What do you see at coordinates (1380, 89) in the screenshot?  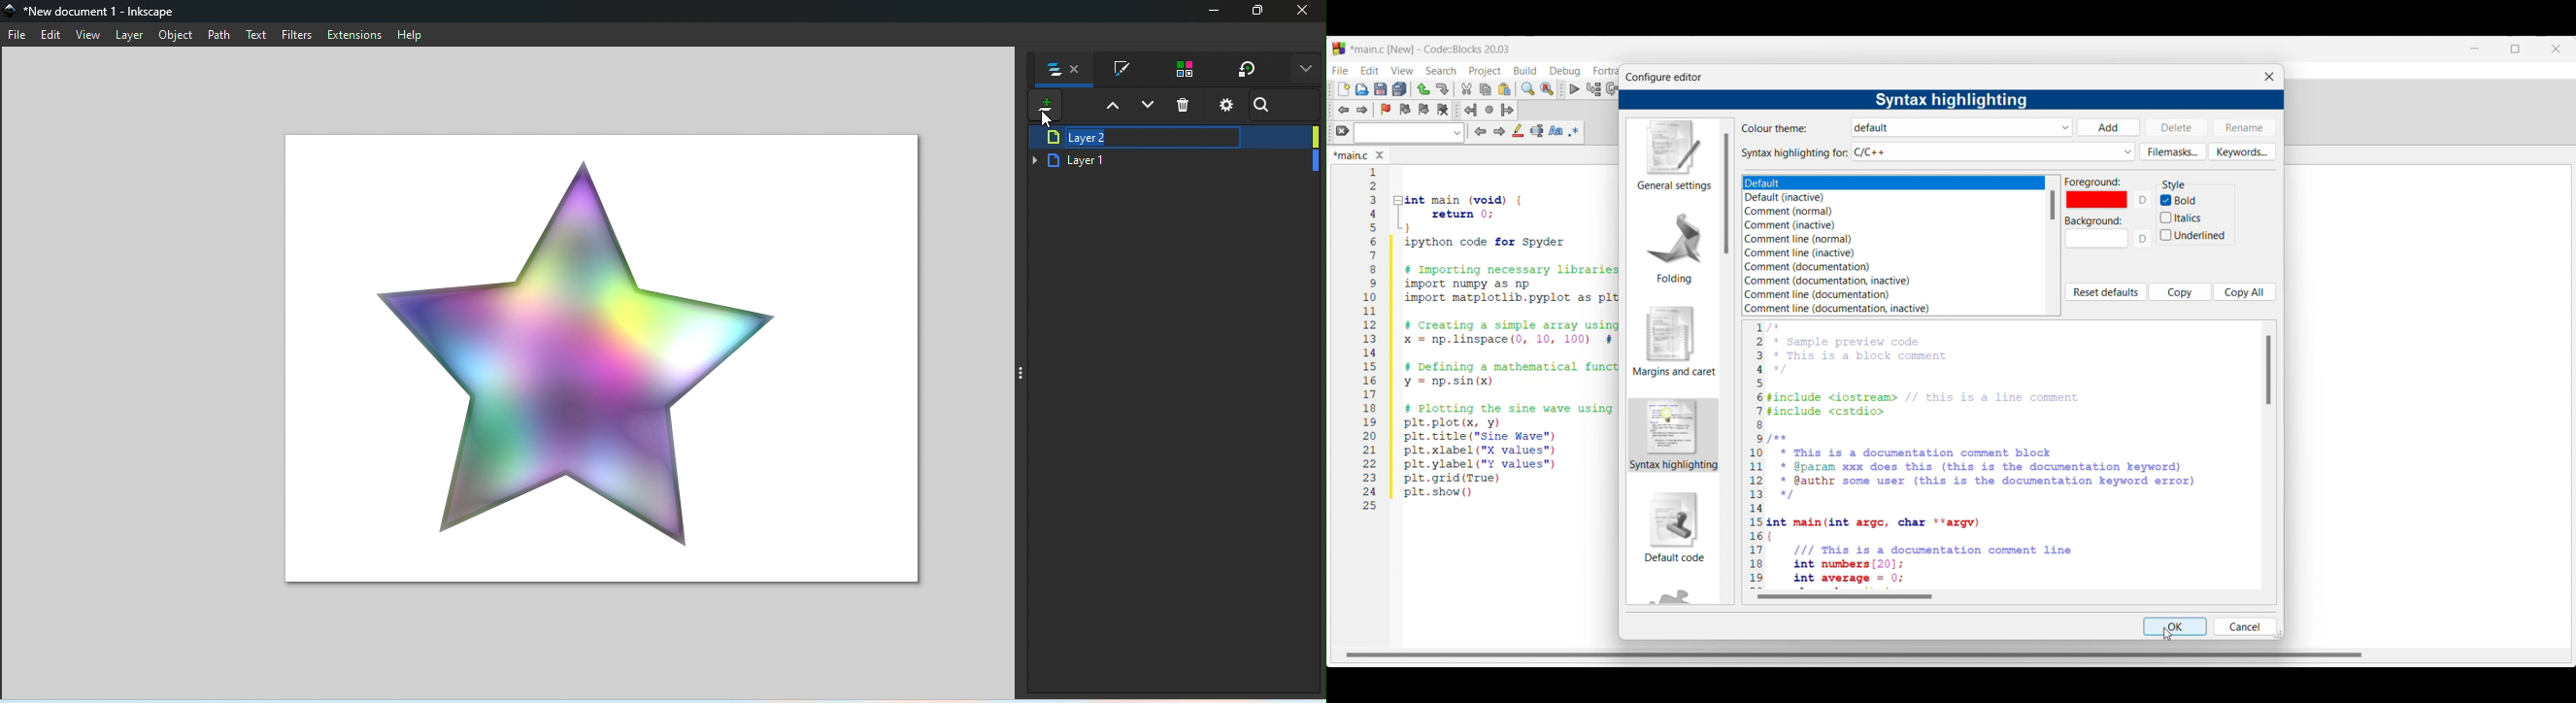 I see `Save` at bounding box center [1380, 89].